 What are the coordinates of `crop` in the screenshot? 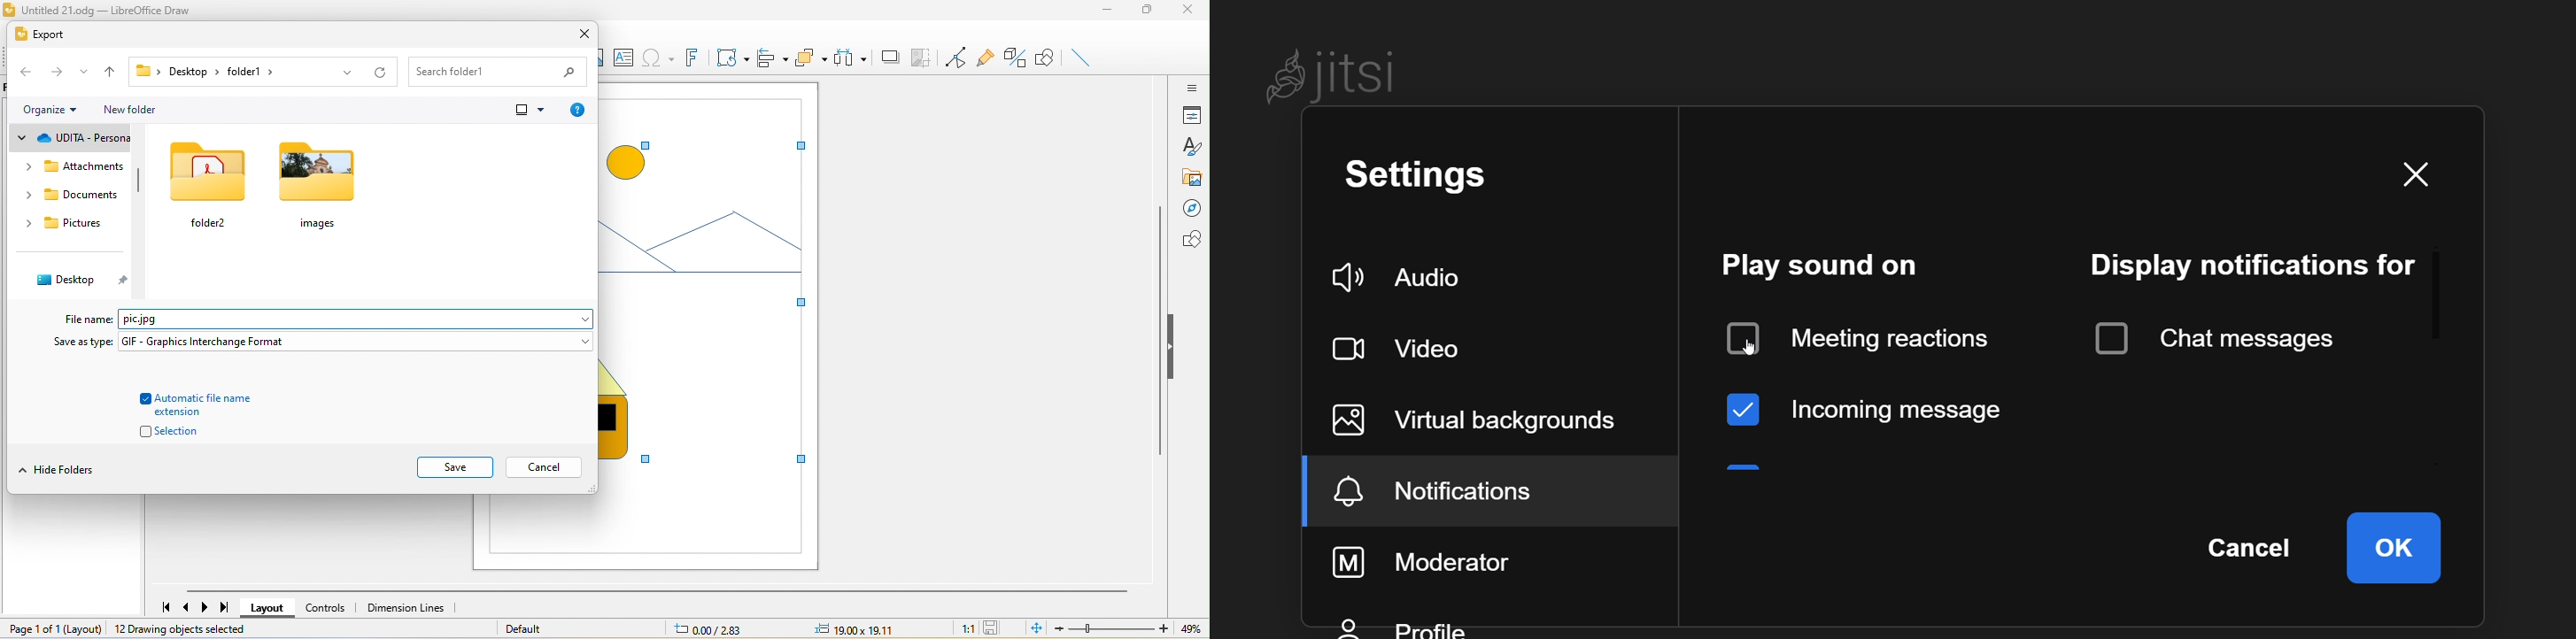 It's located at (922, 58).